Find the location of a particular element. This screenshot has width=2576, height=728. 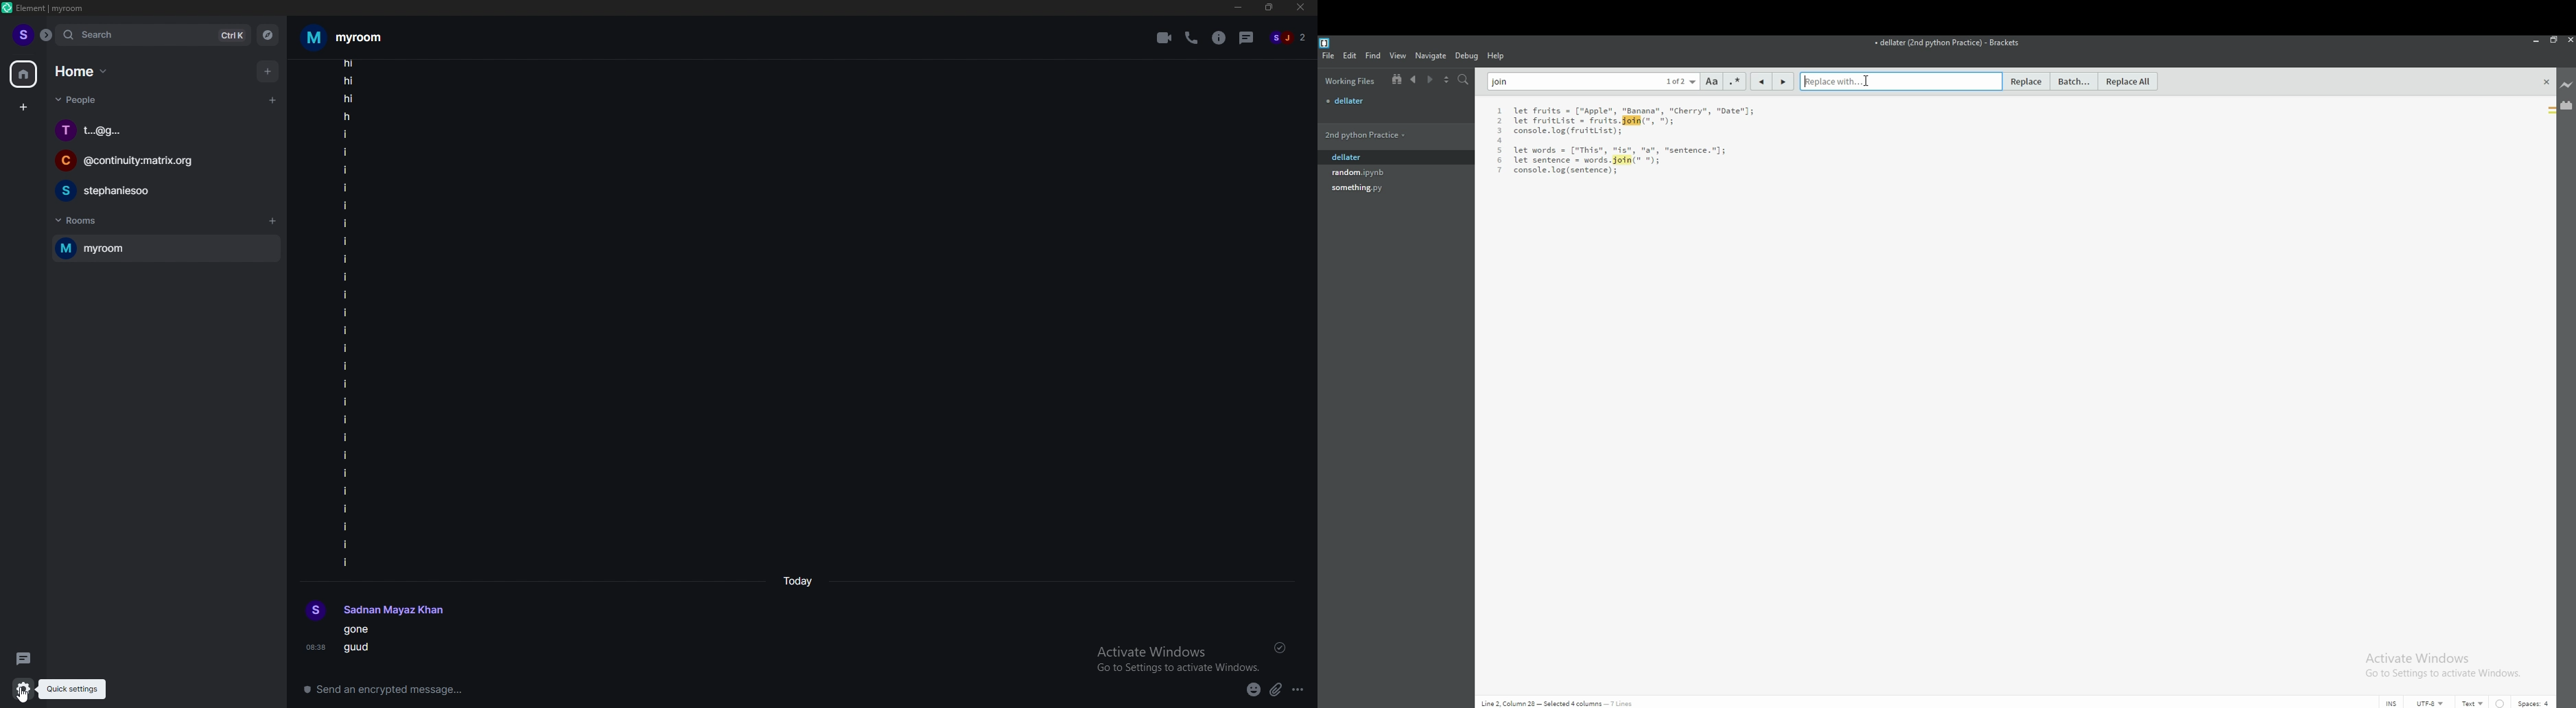

replace with is located at coordinates (1900, 81).